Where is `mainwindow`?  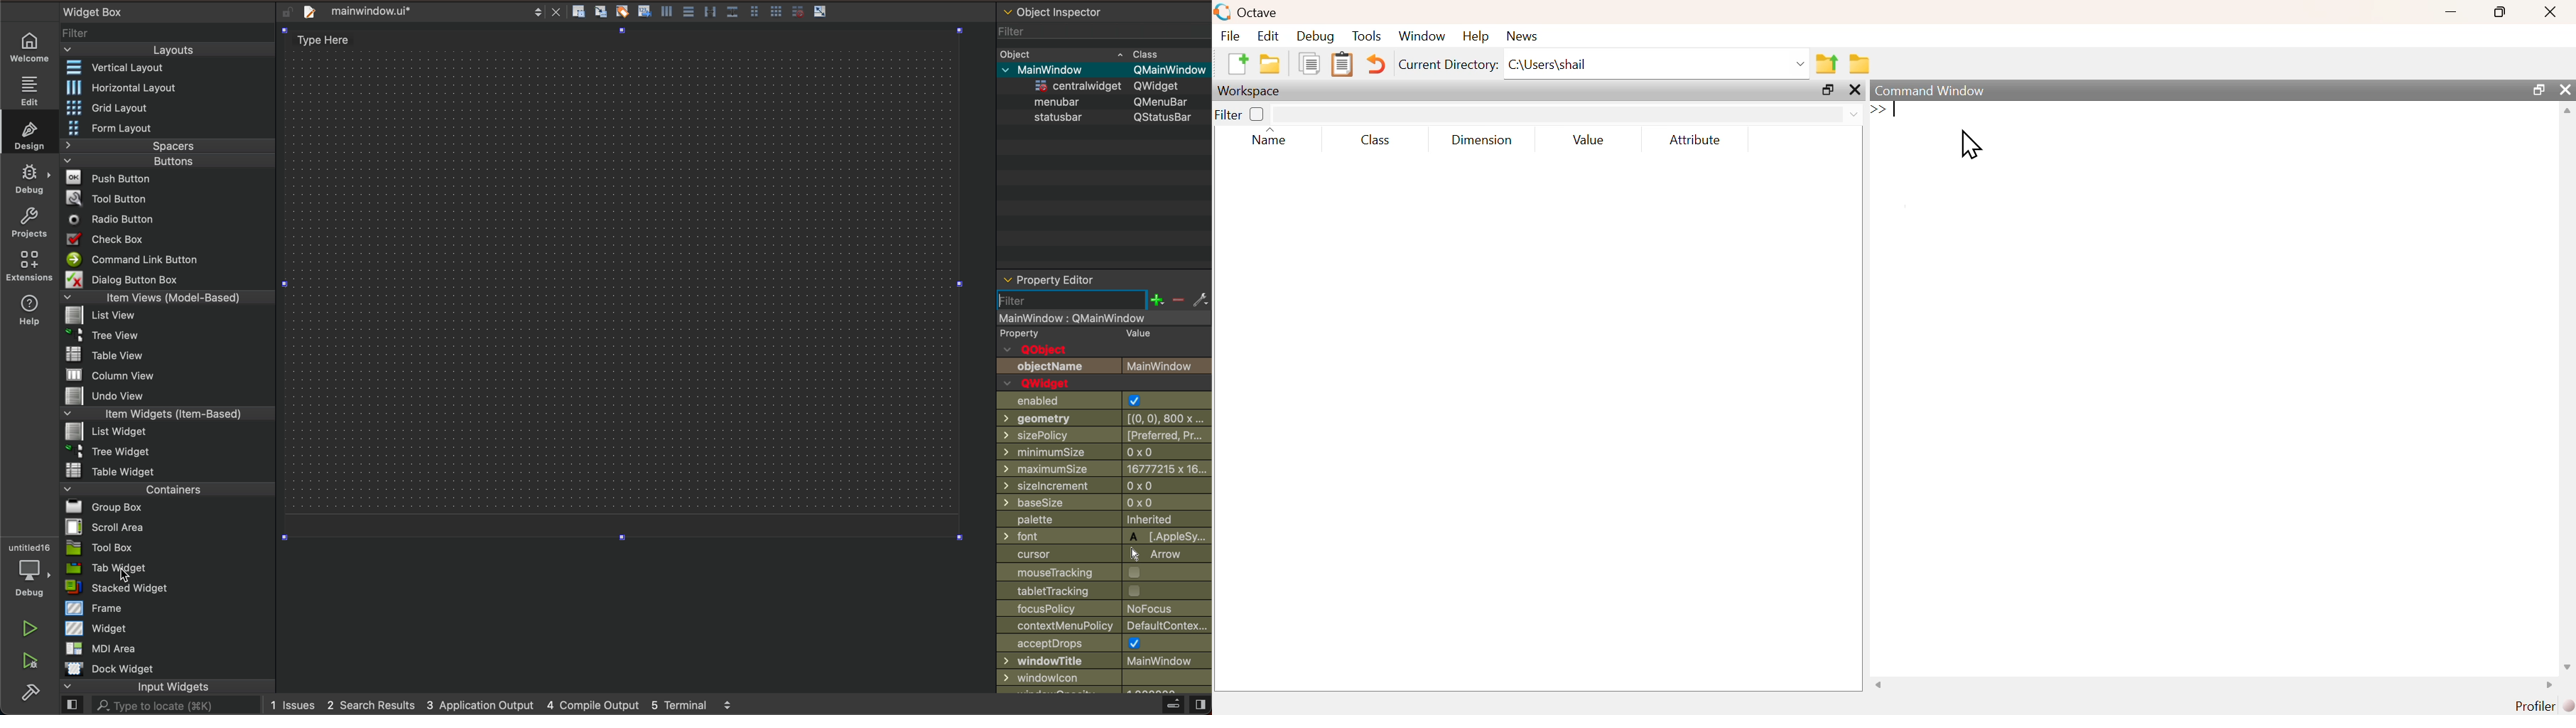
mainwindow is located at coordinates (1106, 317).